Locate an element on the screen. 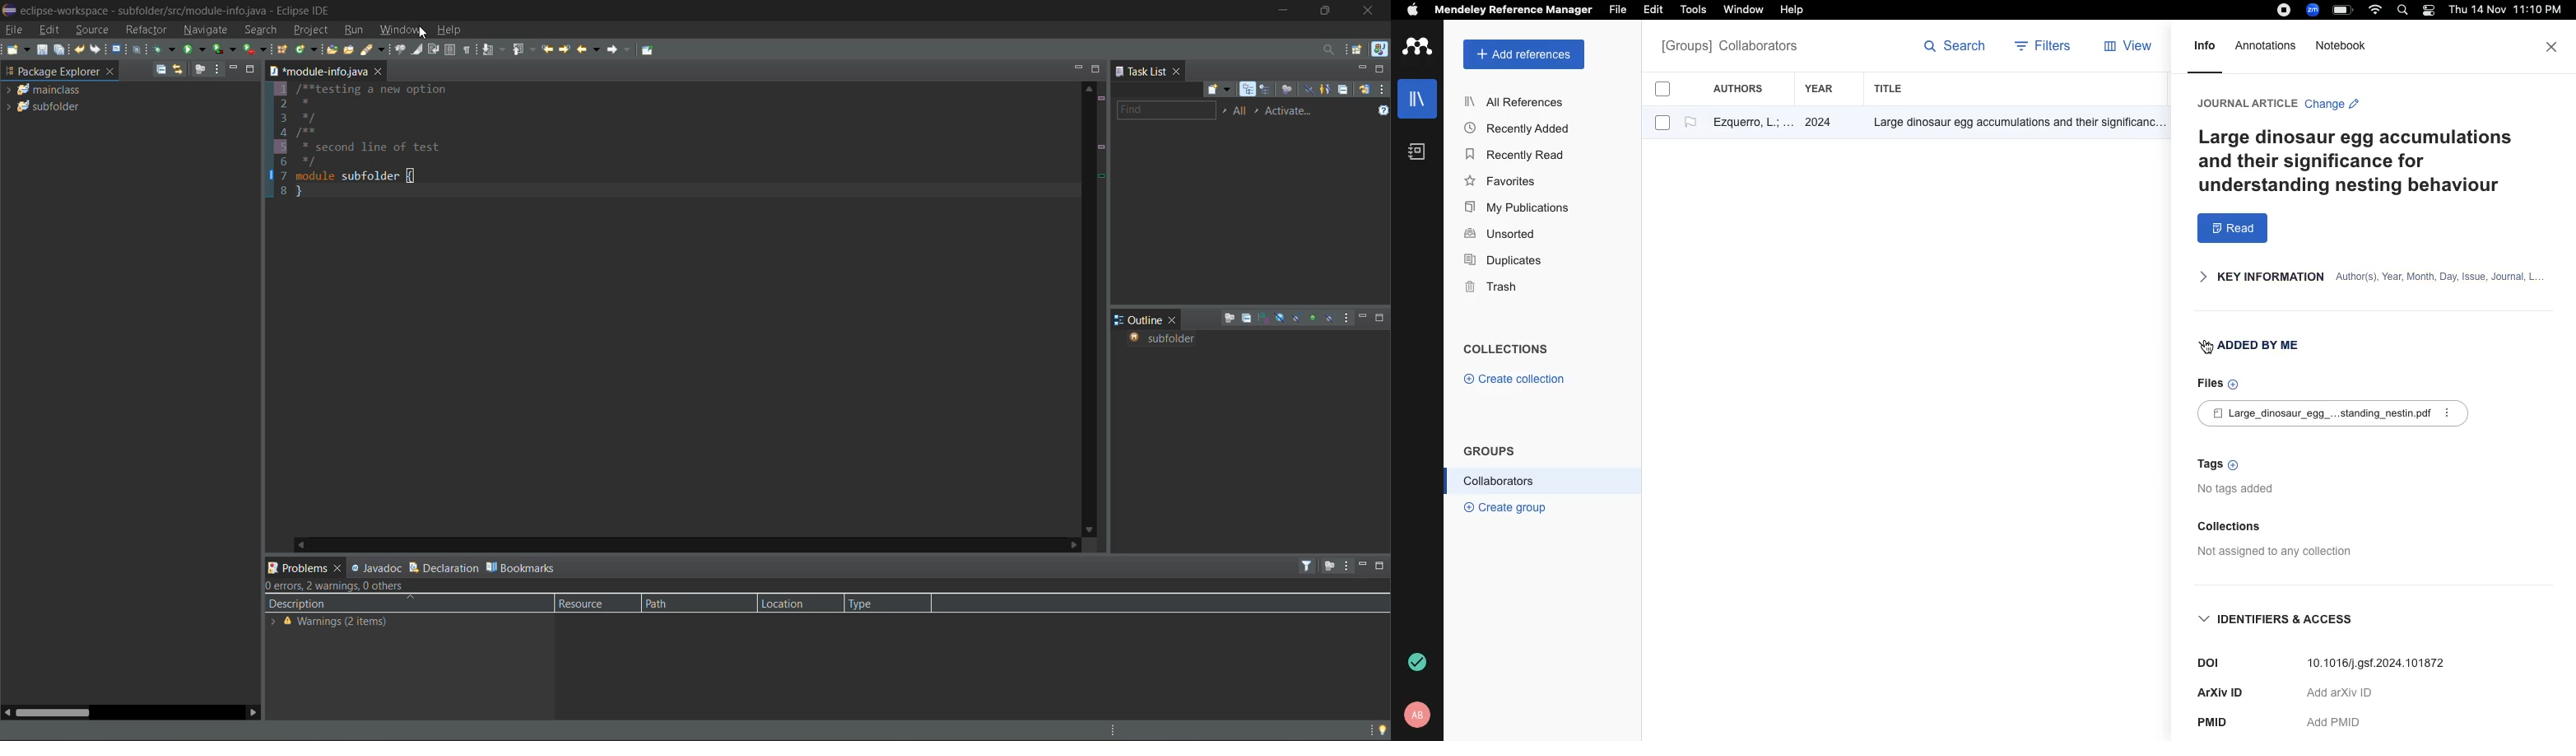  collapse all is located at coordinates (1247, 318).